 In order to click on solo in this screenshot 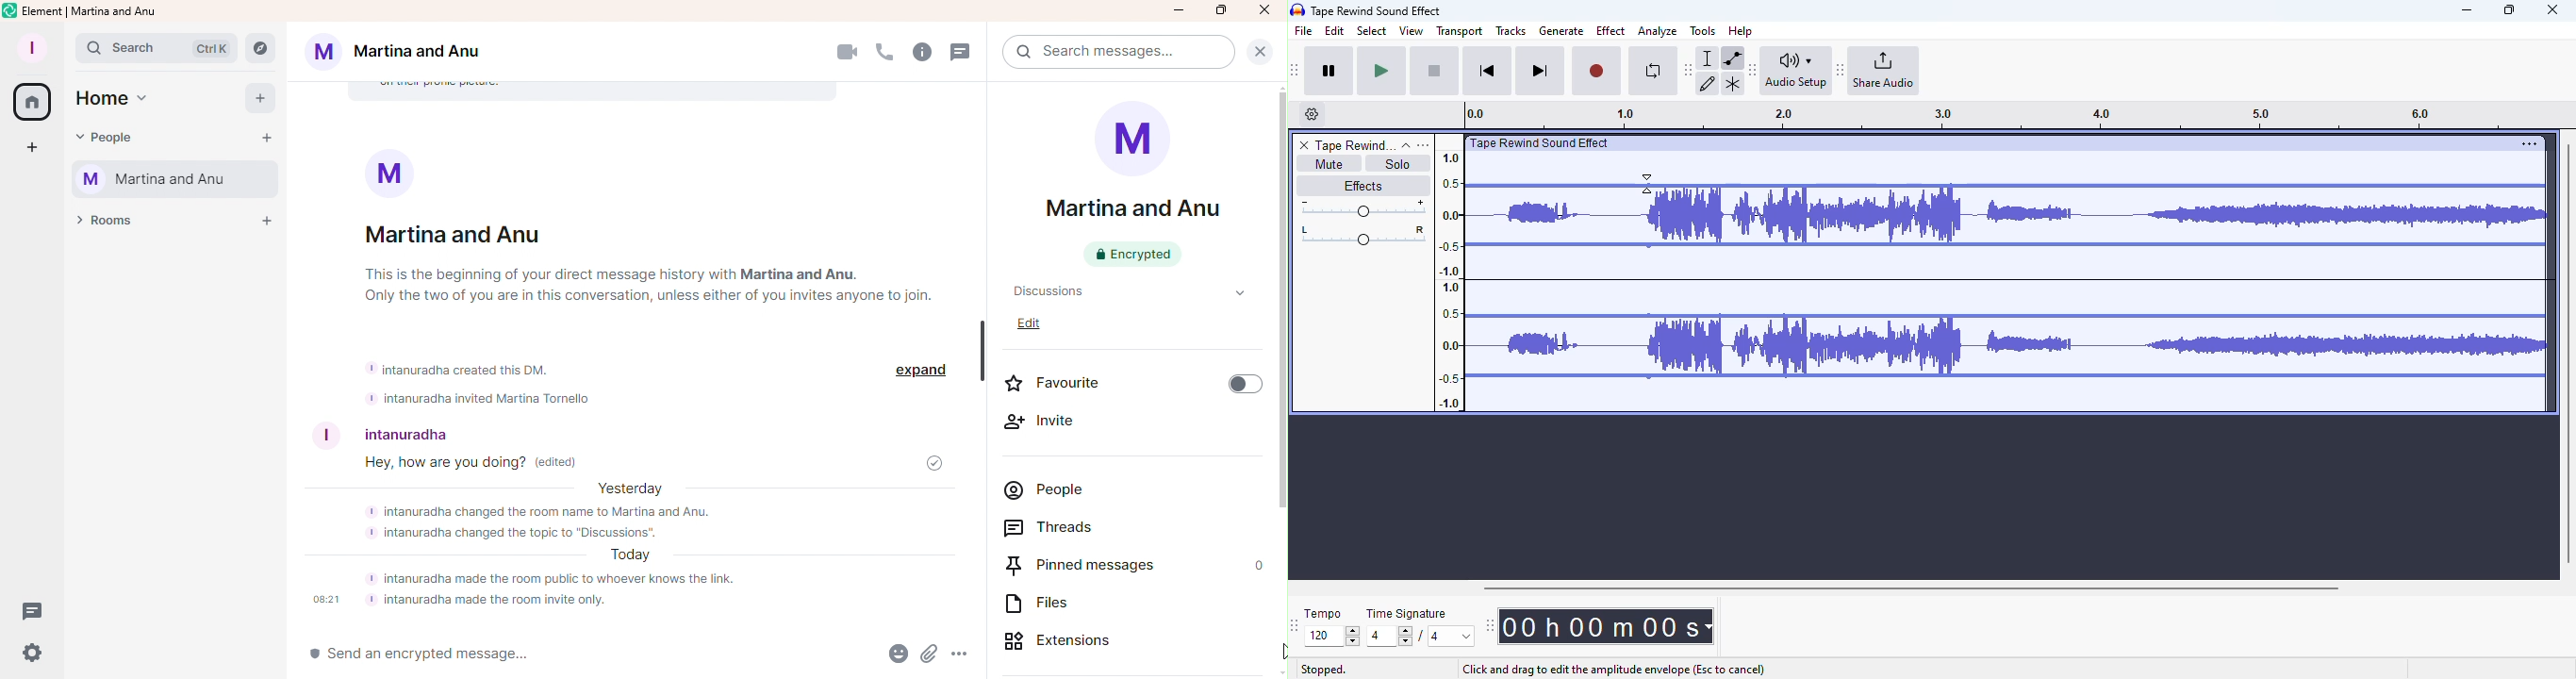, I will do `click(1398, 163)`.